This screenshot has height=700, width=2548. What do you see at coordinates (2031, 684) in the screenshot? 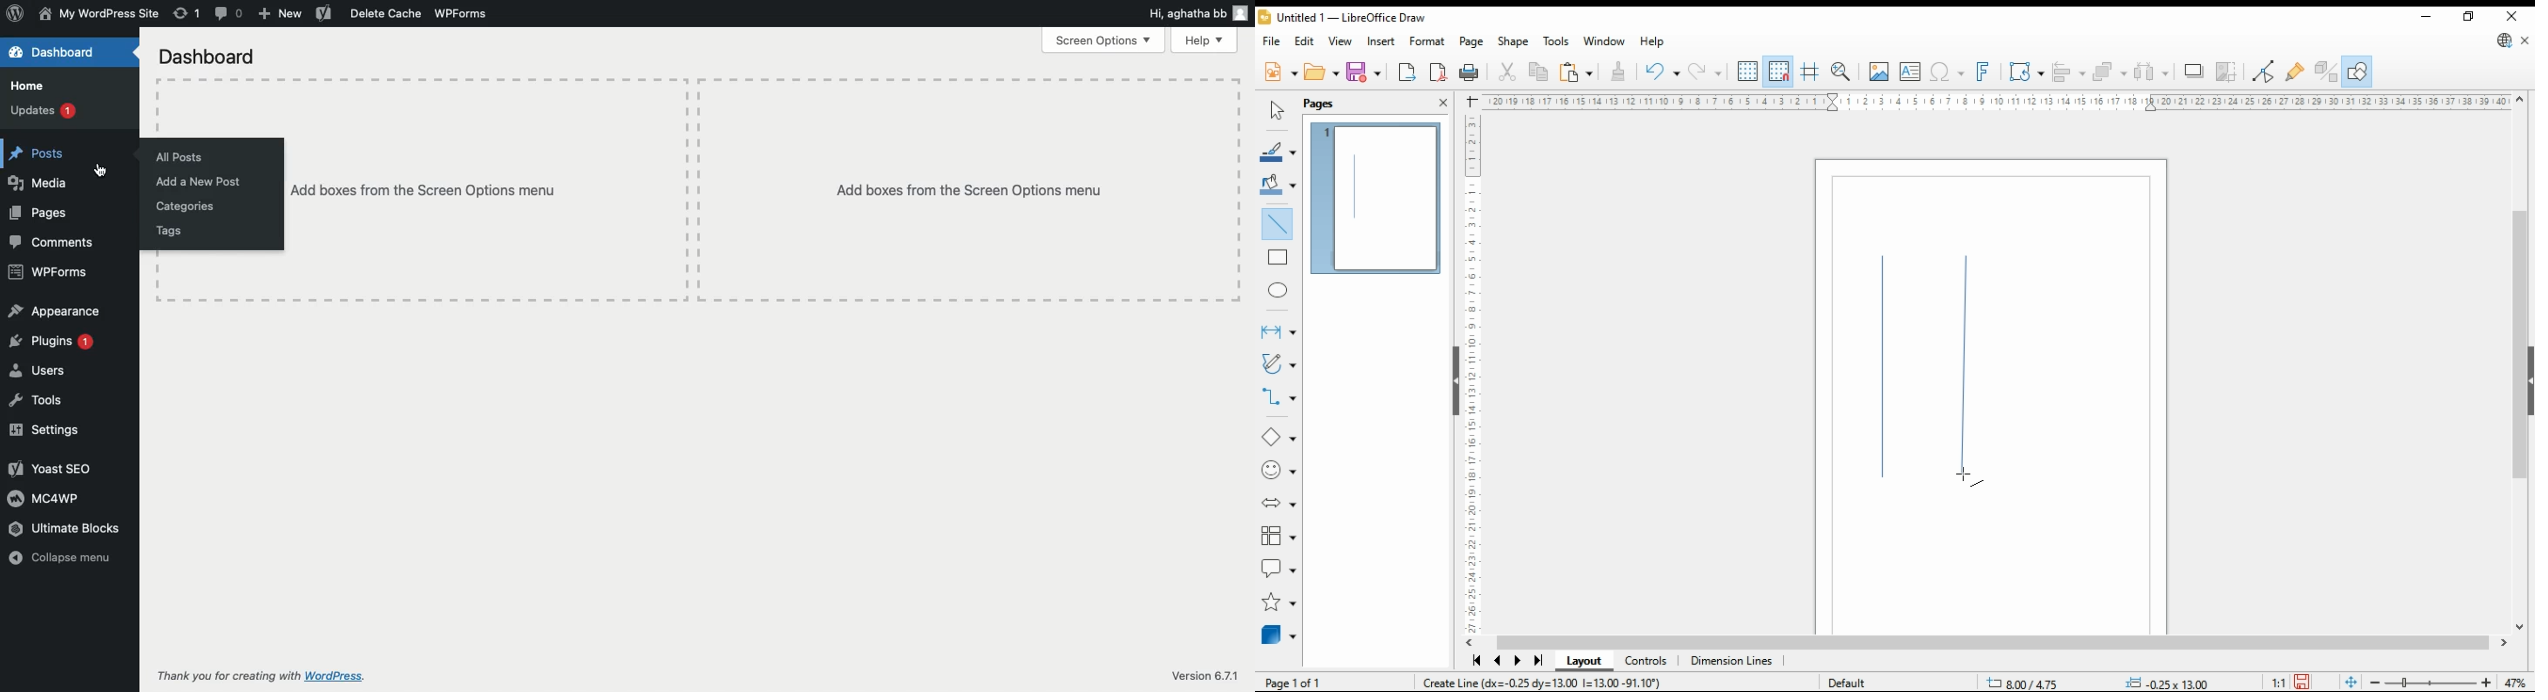
I see `-21.15/11.78` at bounding box center [2031, 684].